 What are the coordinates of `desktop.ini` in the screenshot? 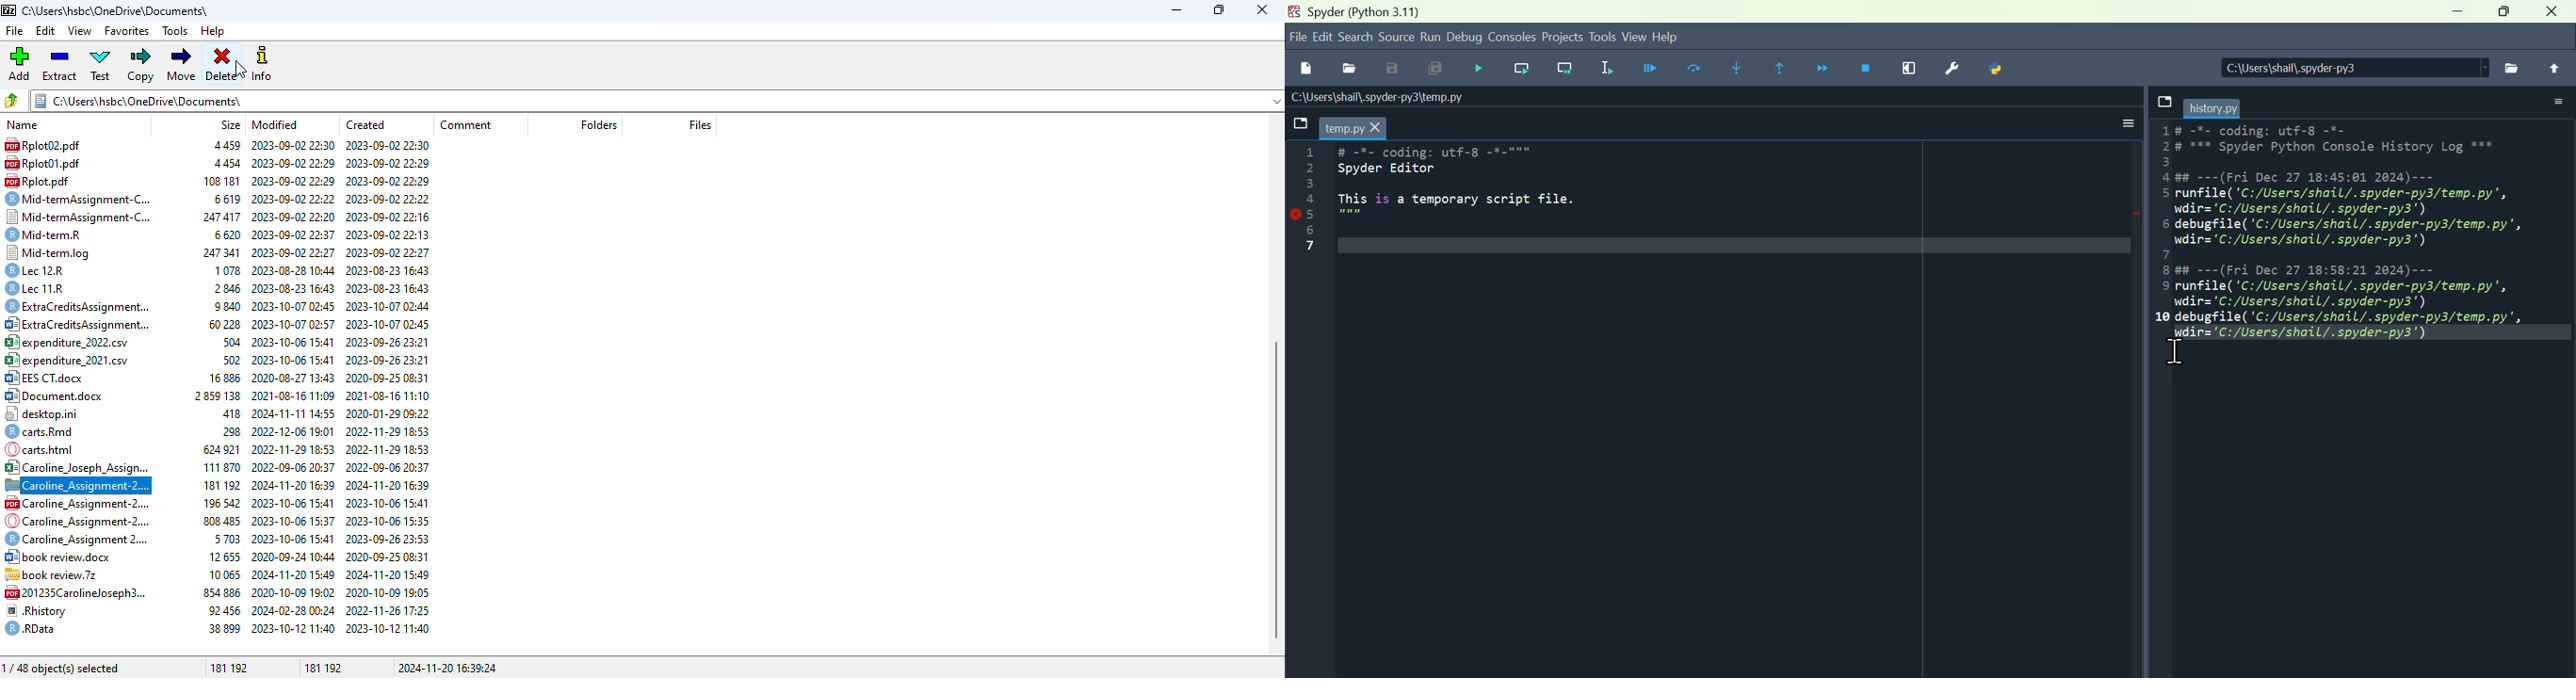 It's located at (51, 414).